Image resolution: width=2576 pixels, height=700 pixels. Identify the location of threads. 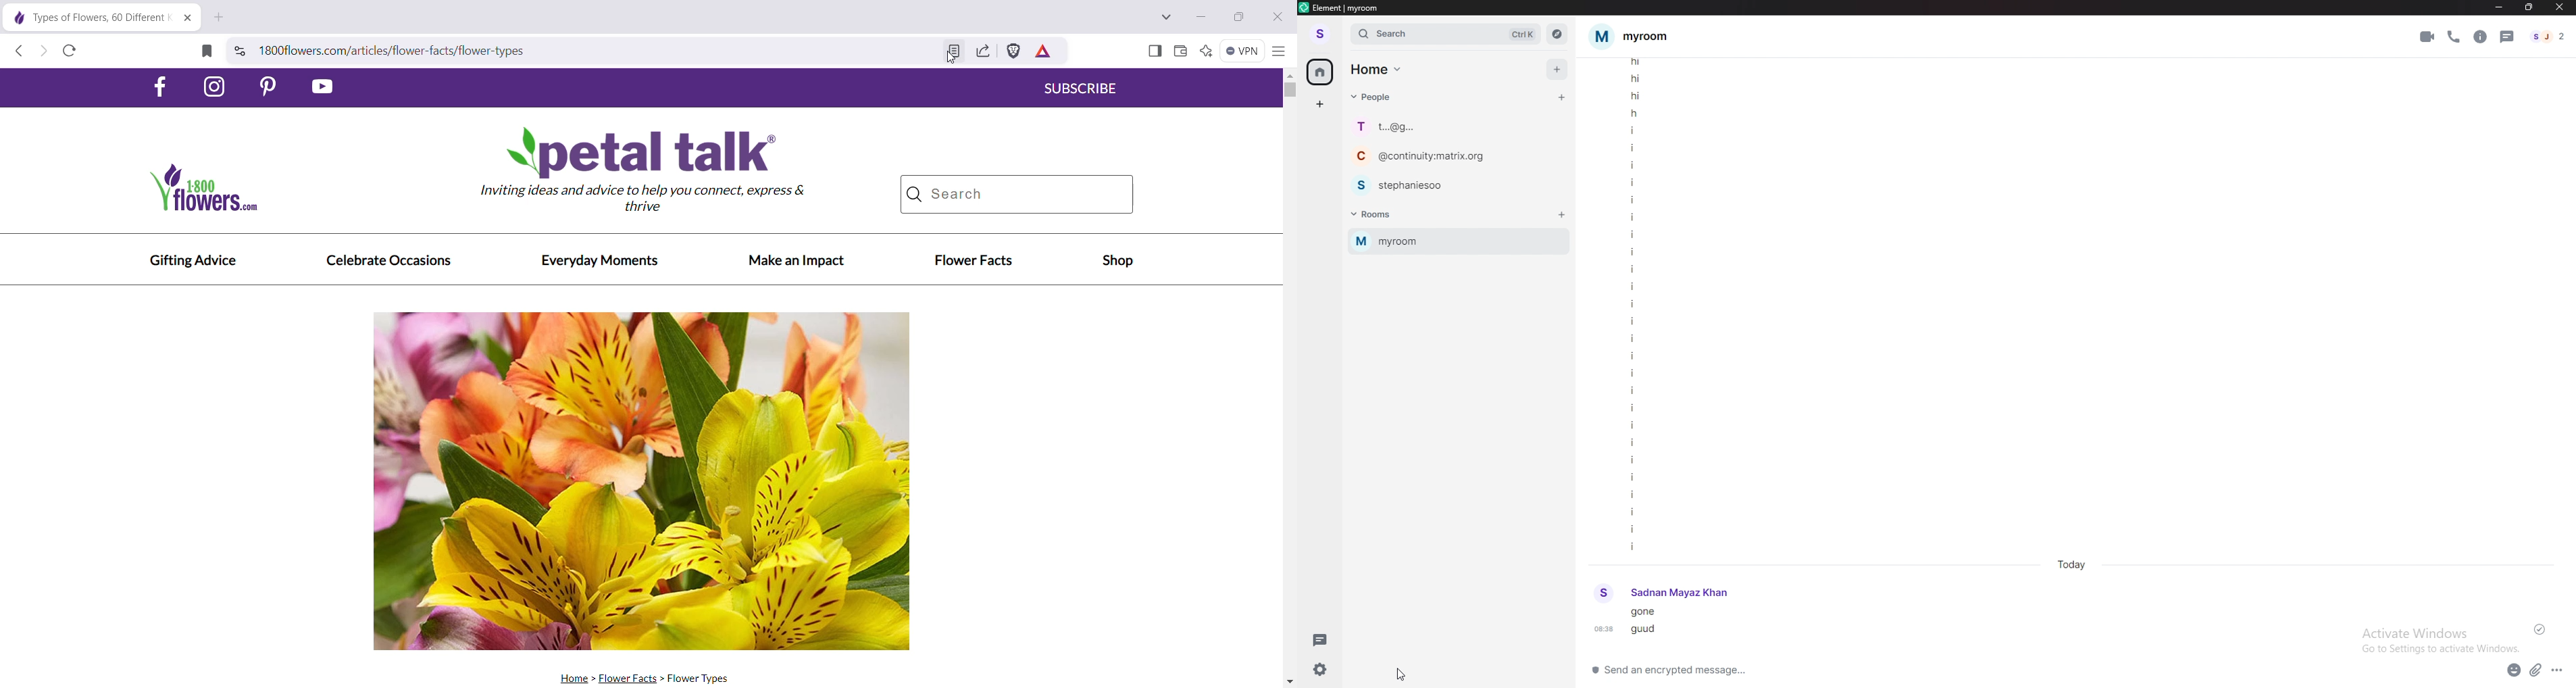
(1318, 639).